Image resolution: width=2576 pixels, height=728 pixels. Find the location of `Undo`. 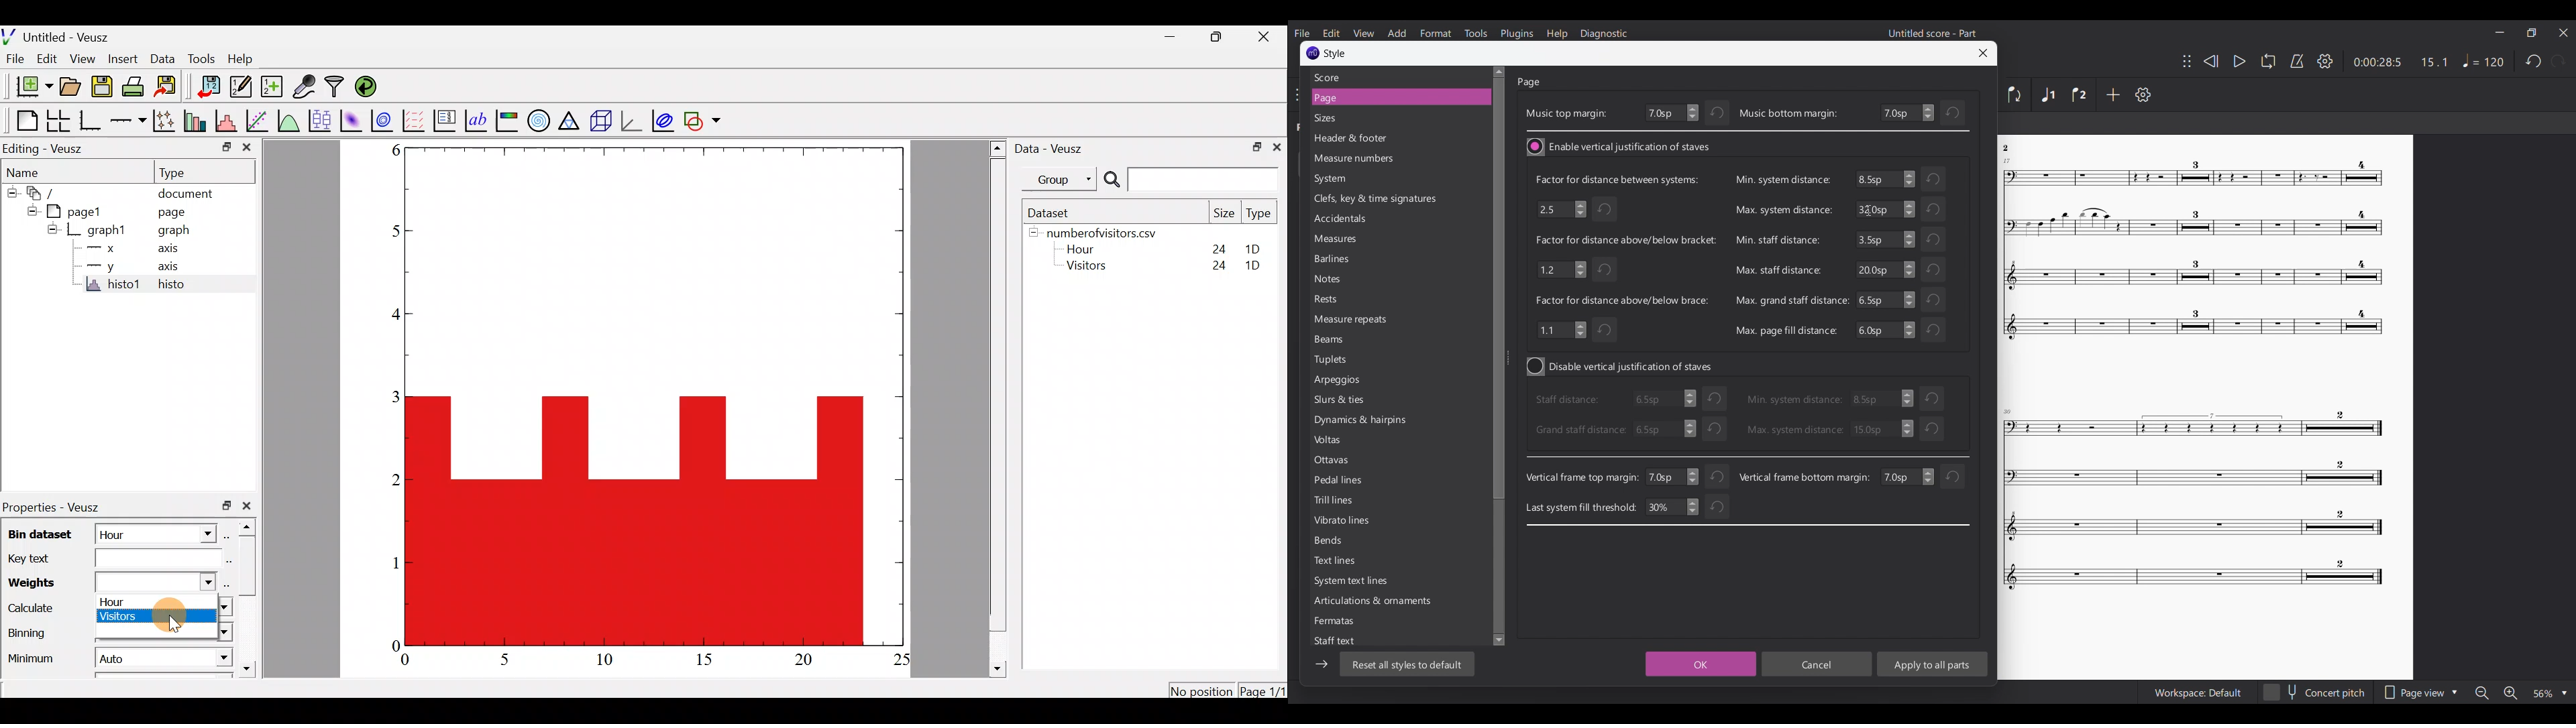

Undo is located at coordinates (1932, 328).